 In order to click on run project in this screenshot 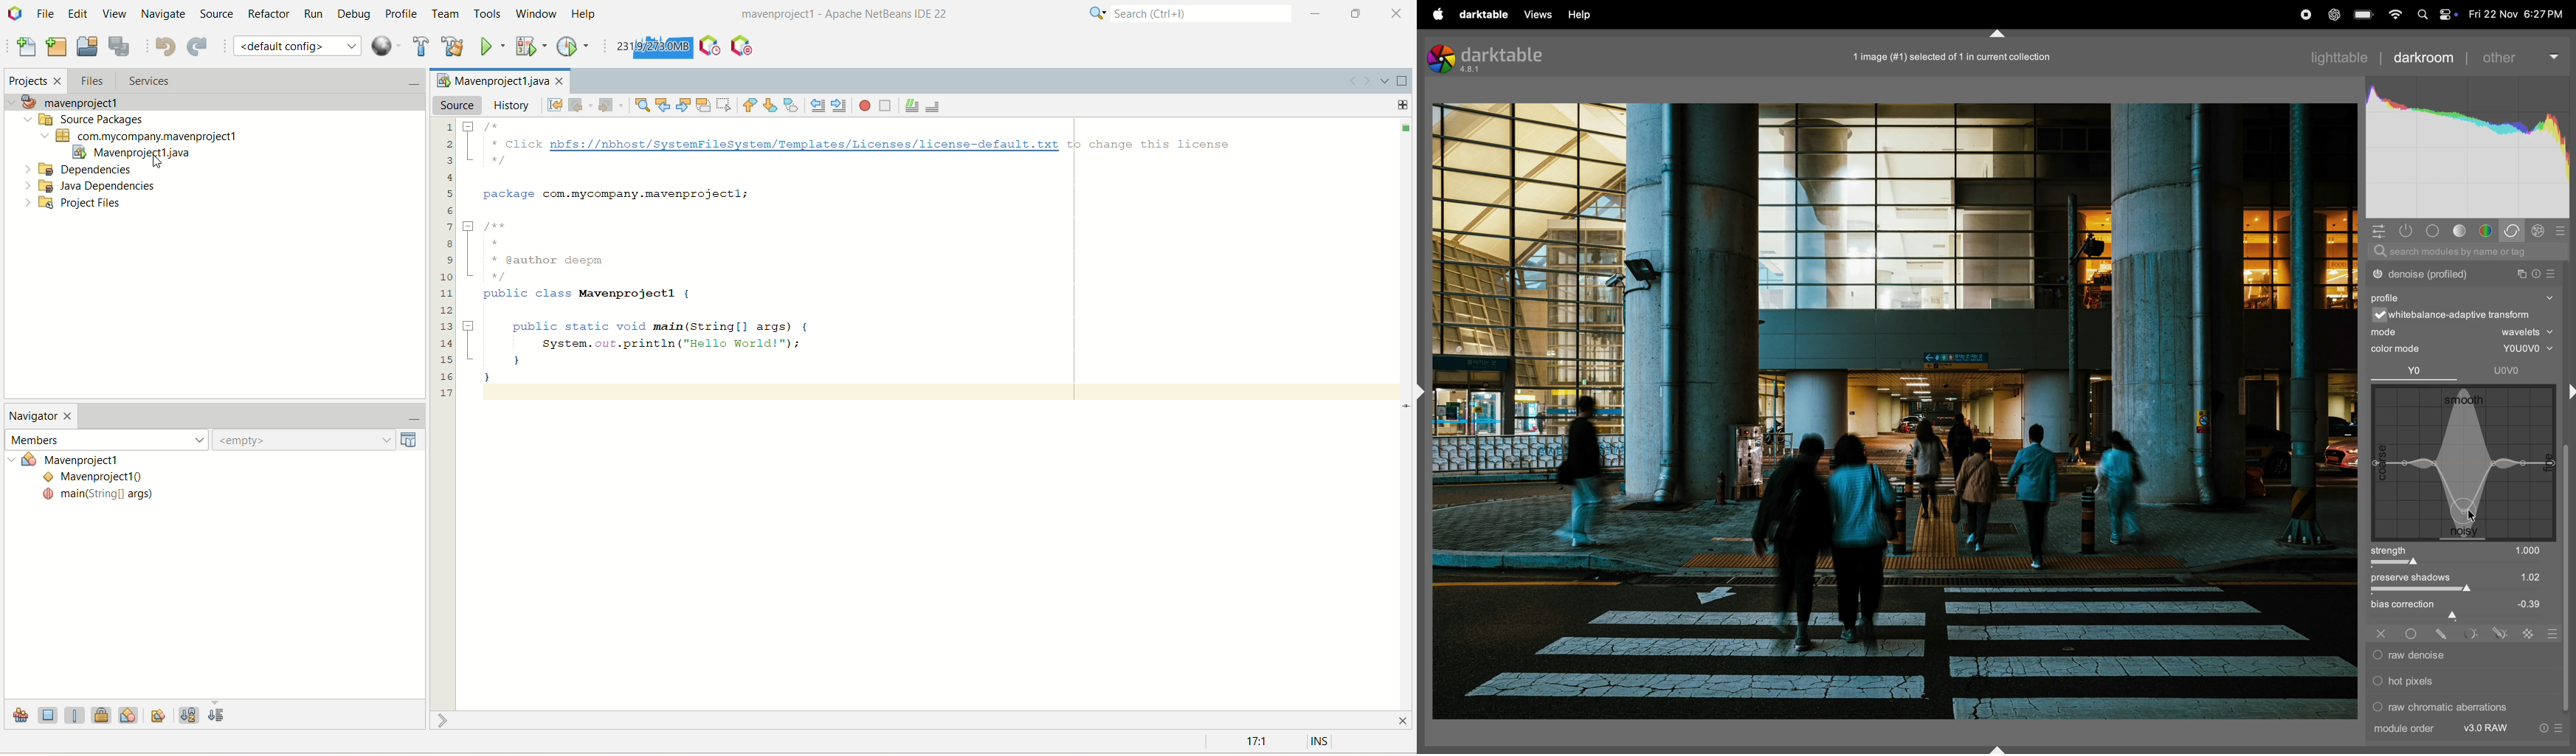, I will do `click(492, 45)`.